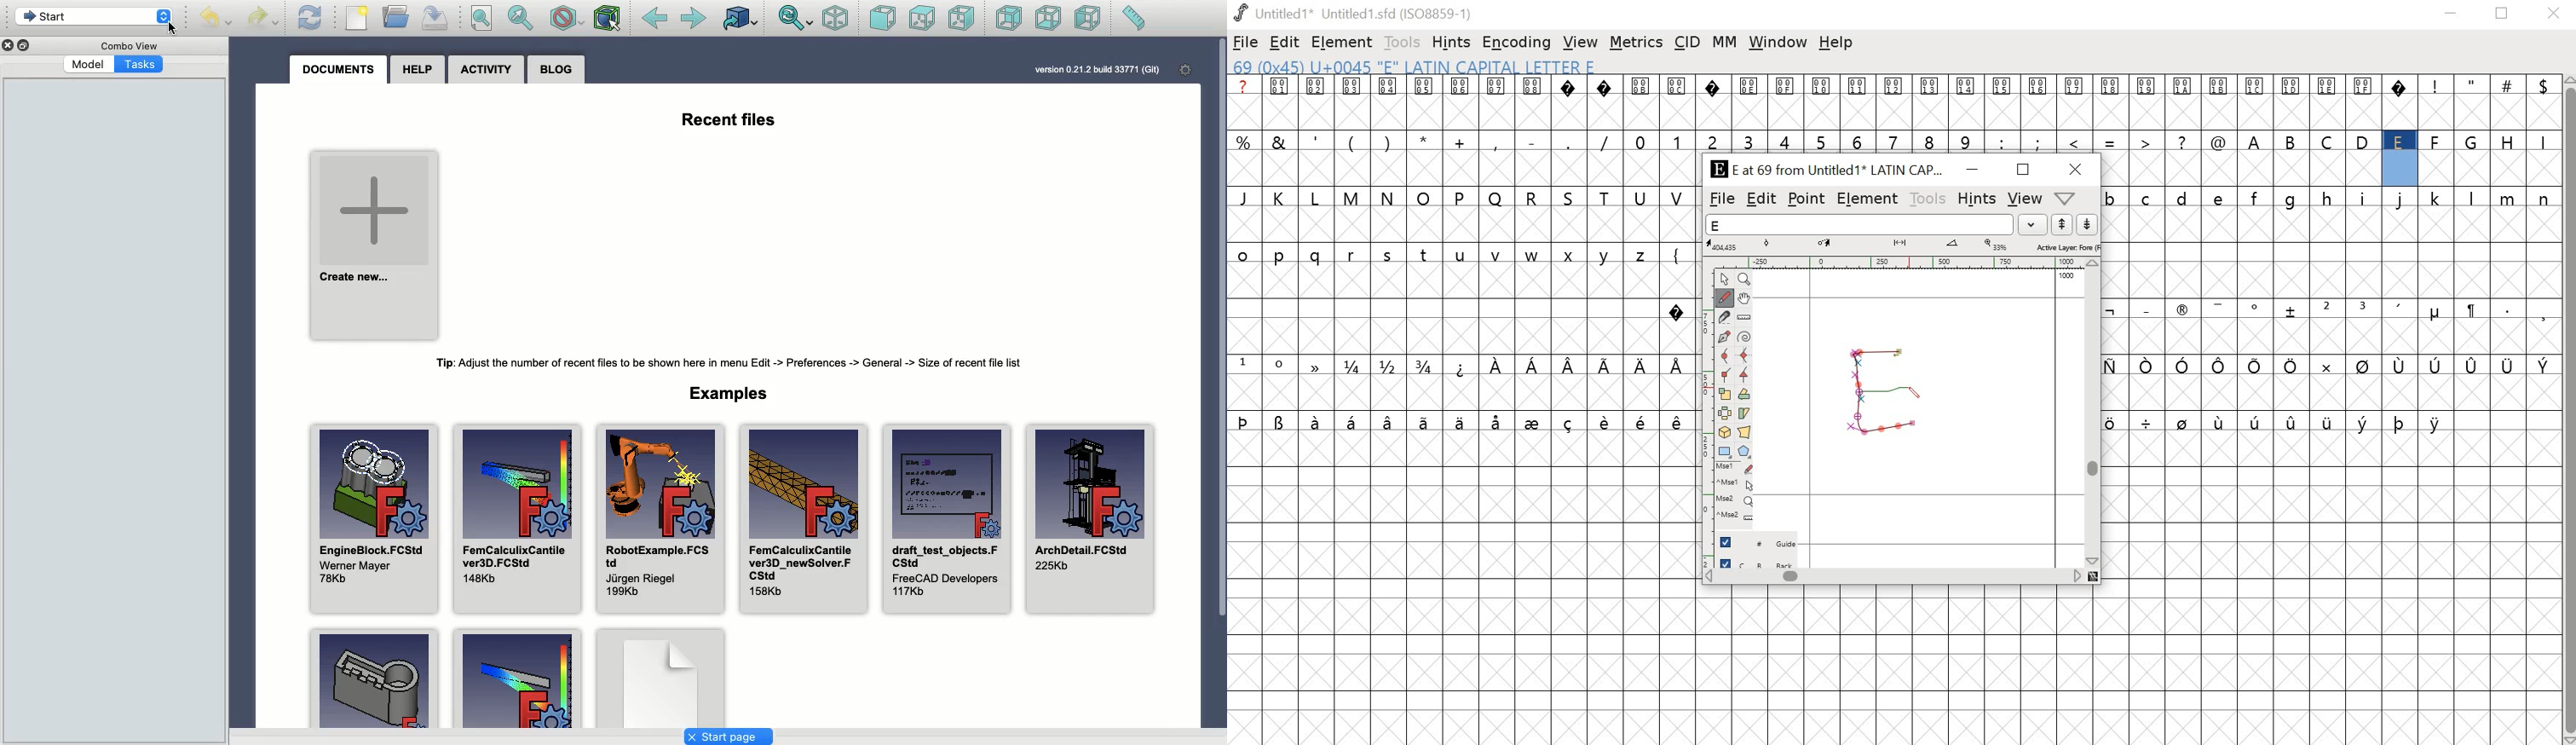 Image resolution: width=2576 pixels, height=756 pixels. Describe the element at coordinates (372, 519) in the screenshot. I see `EngineBlock.FCStd Wener Mayer 78Kb` at that location.